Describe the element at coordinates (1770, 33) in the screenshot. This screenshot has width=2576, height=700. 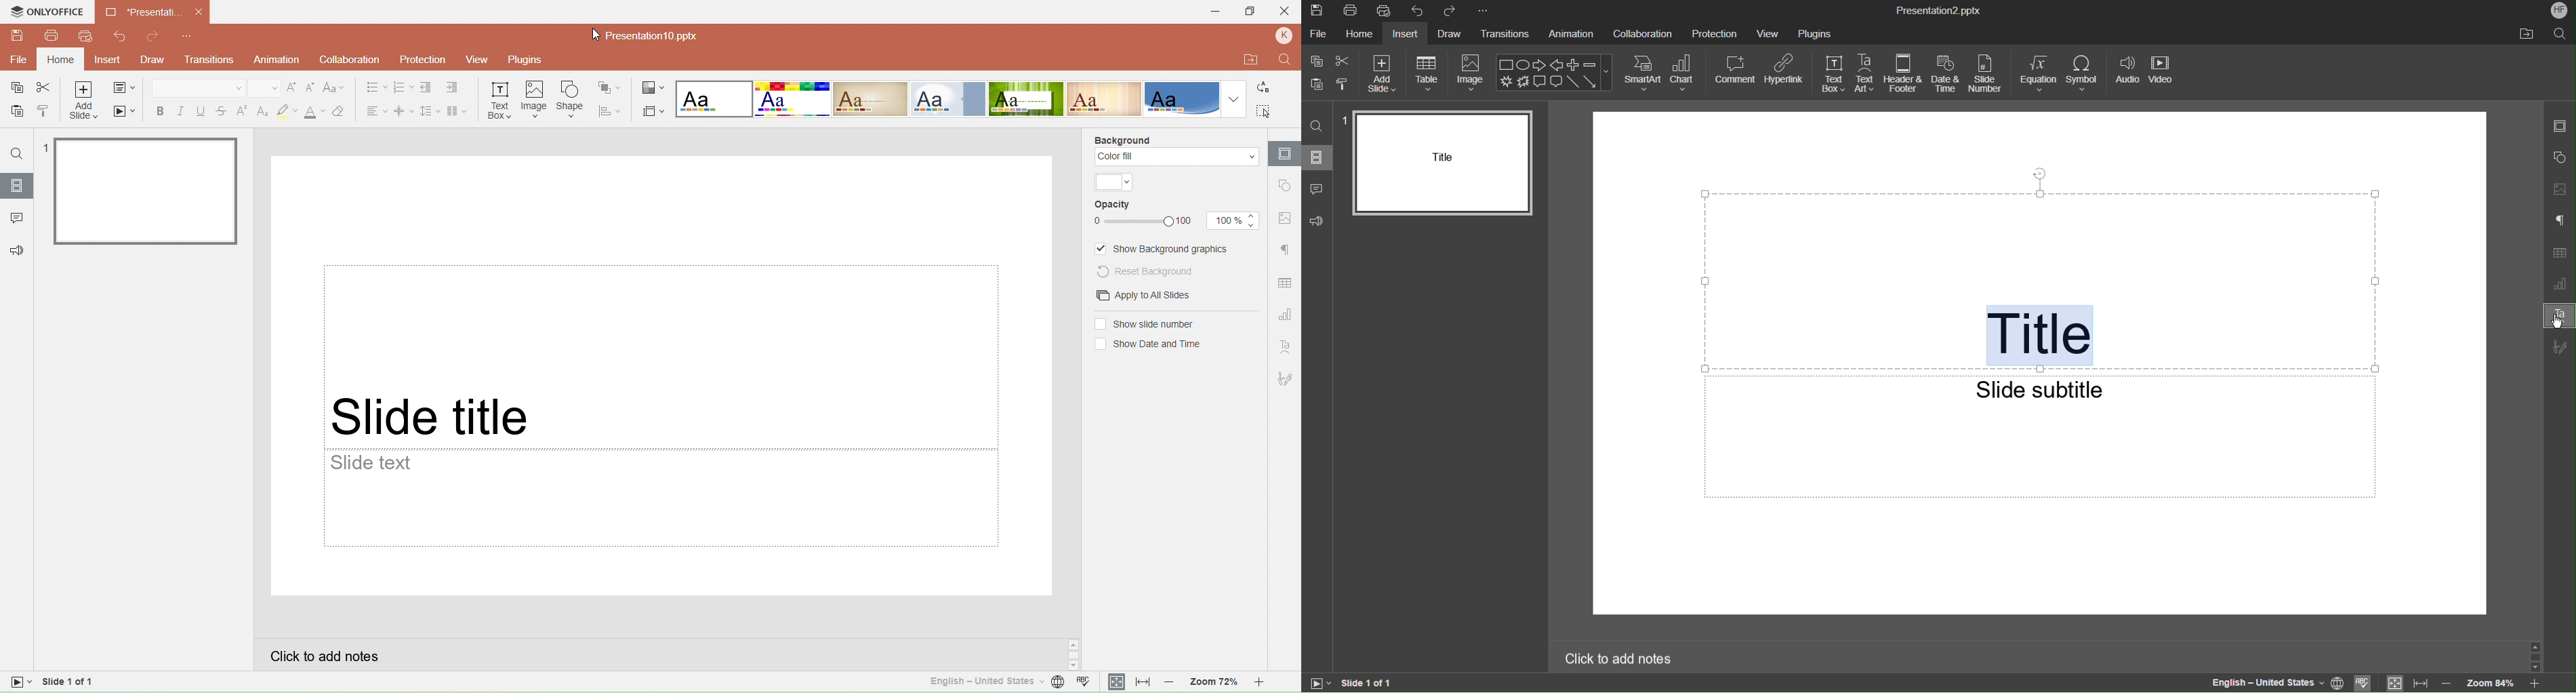
I see `View` at that location.